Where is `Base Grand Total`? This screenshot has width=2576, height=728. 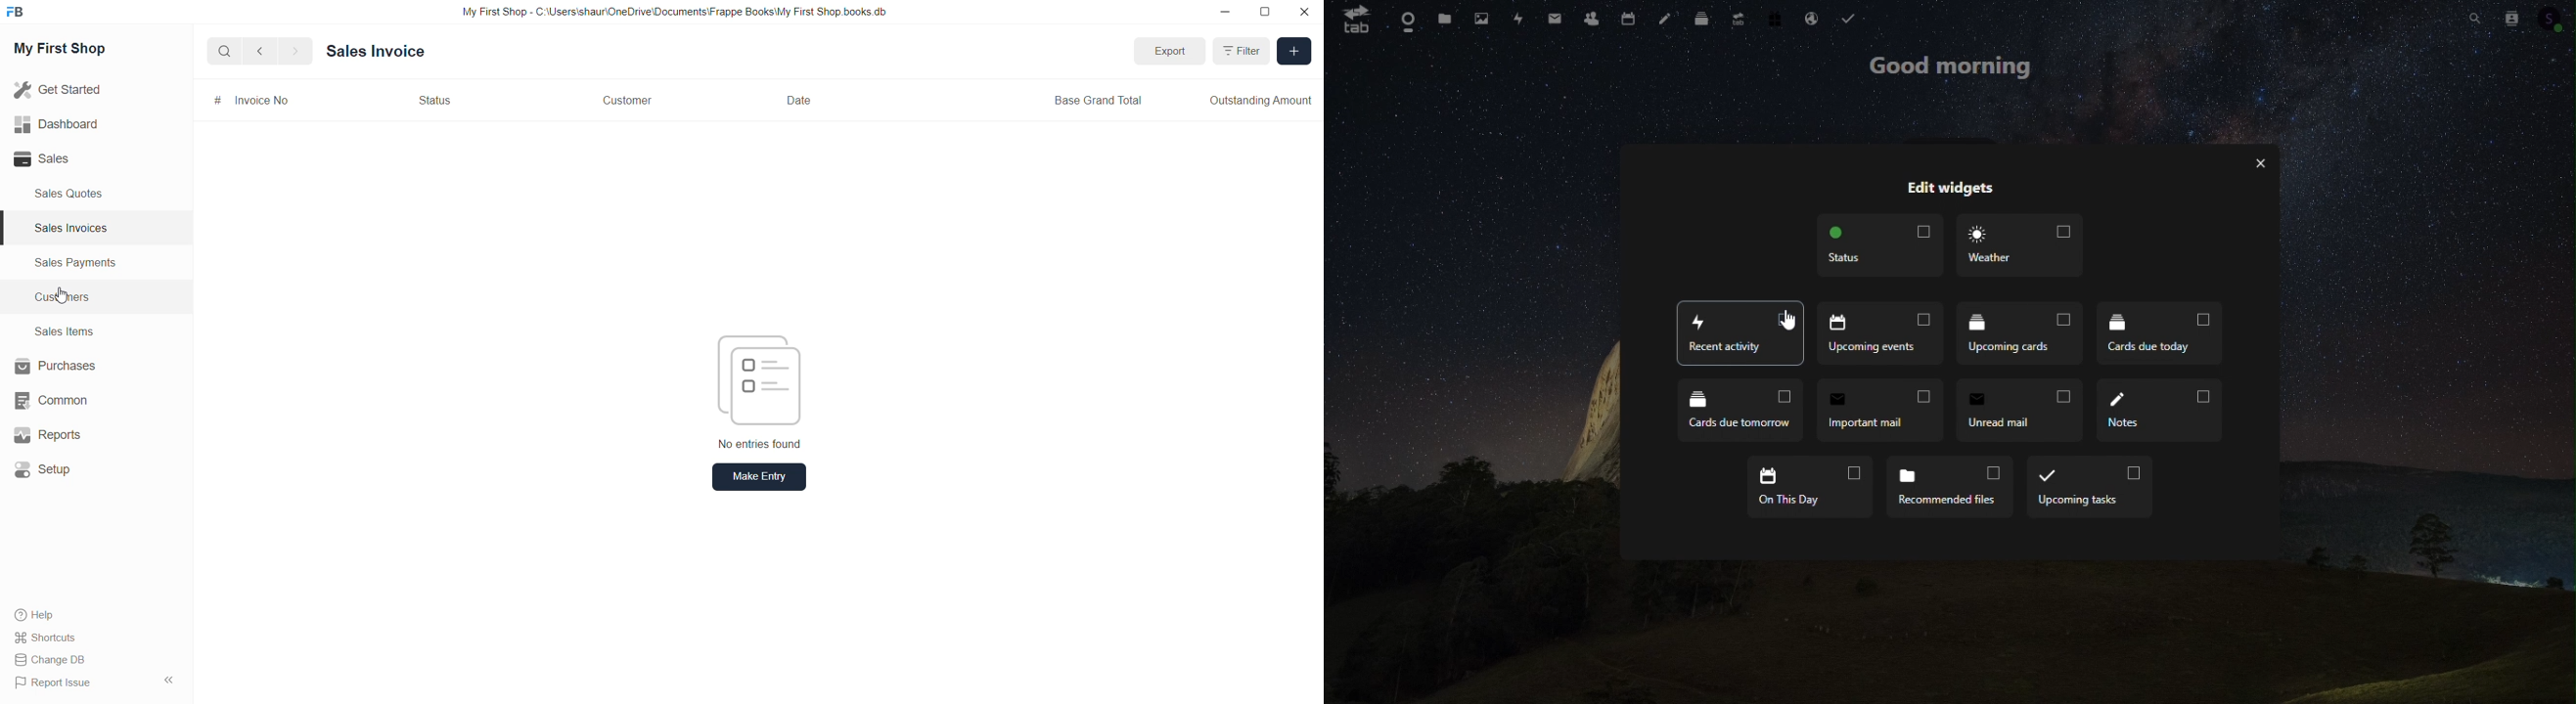
Base Grand Total is located at coordinates (1101, 101).